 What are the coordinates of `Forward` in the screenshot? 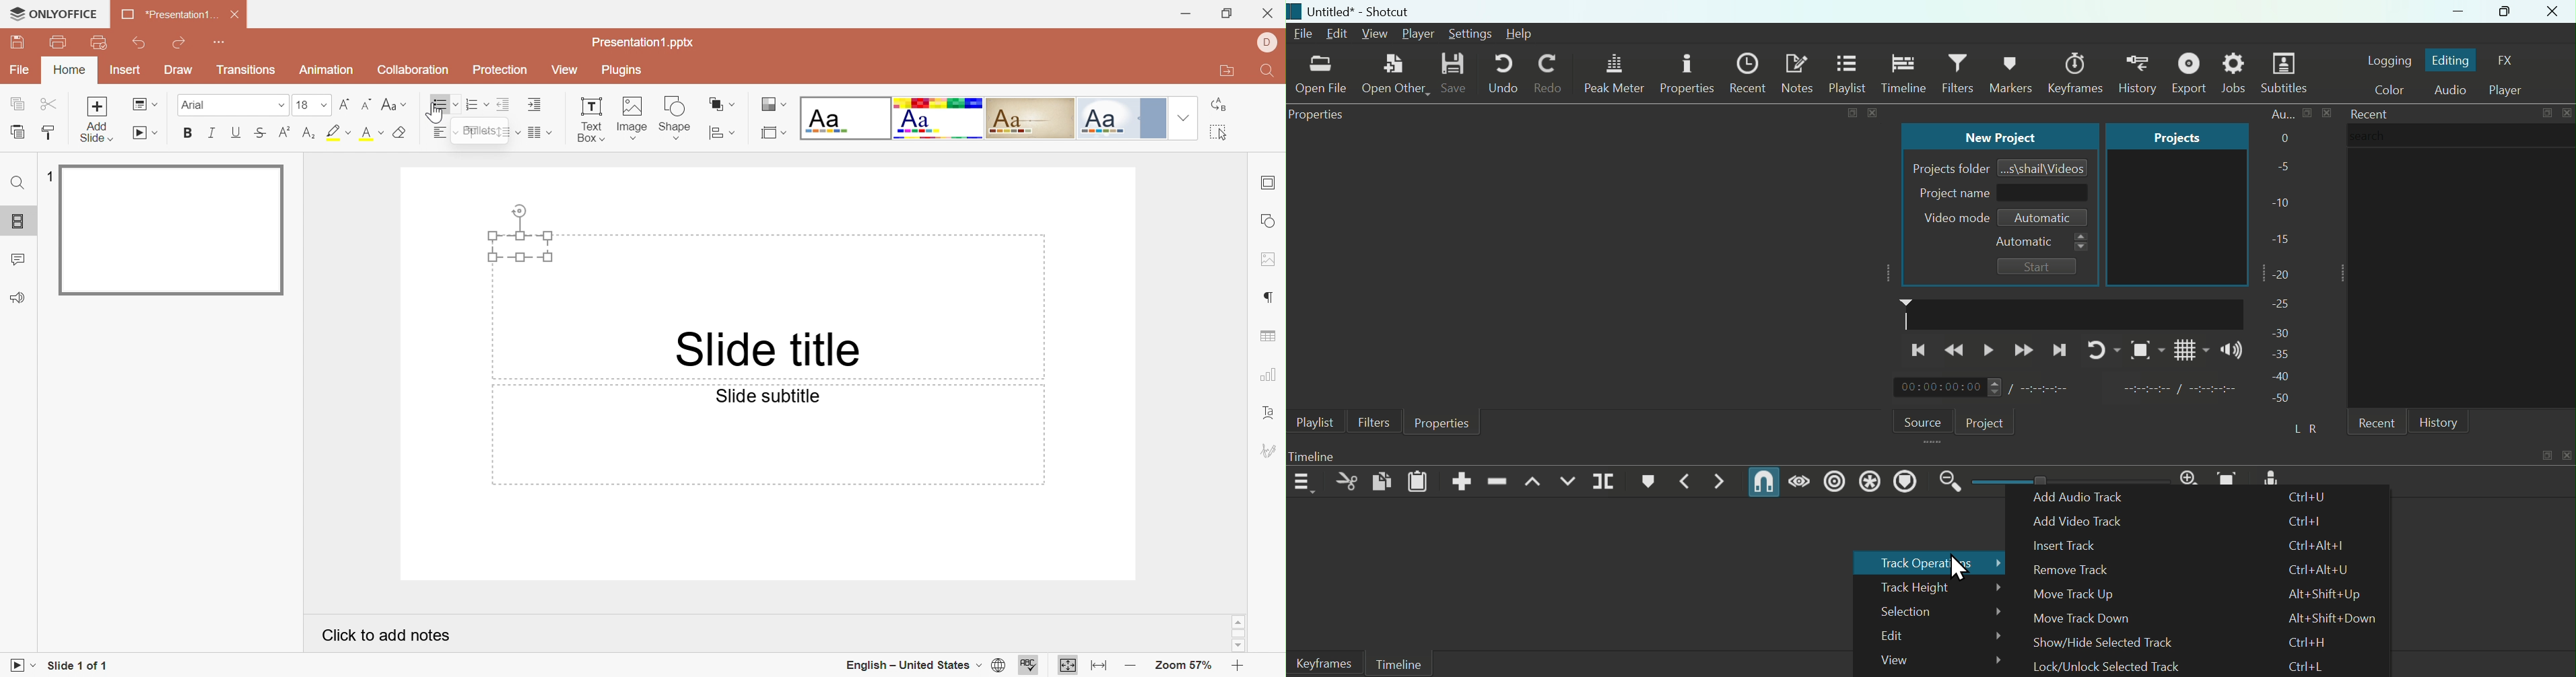 It's located at (2025, 349).